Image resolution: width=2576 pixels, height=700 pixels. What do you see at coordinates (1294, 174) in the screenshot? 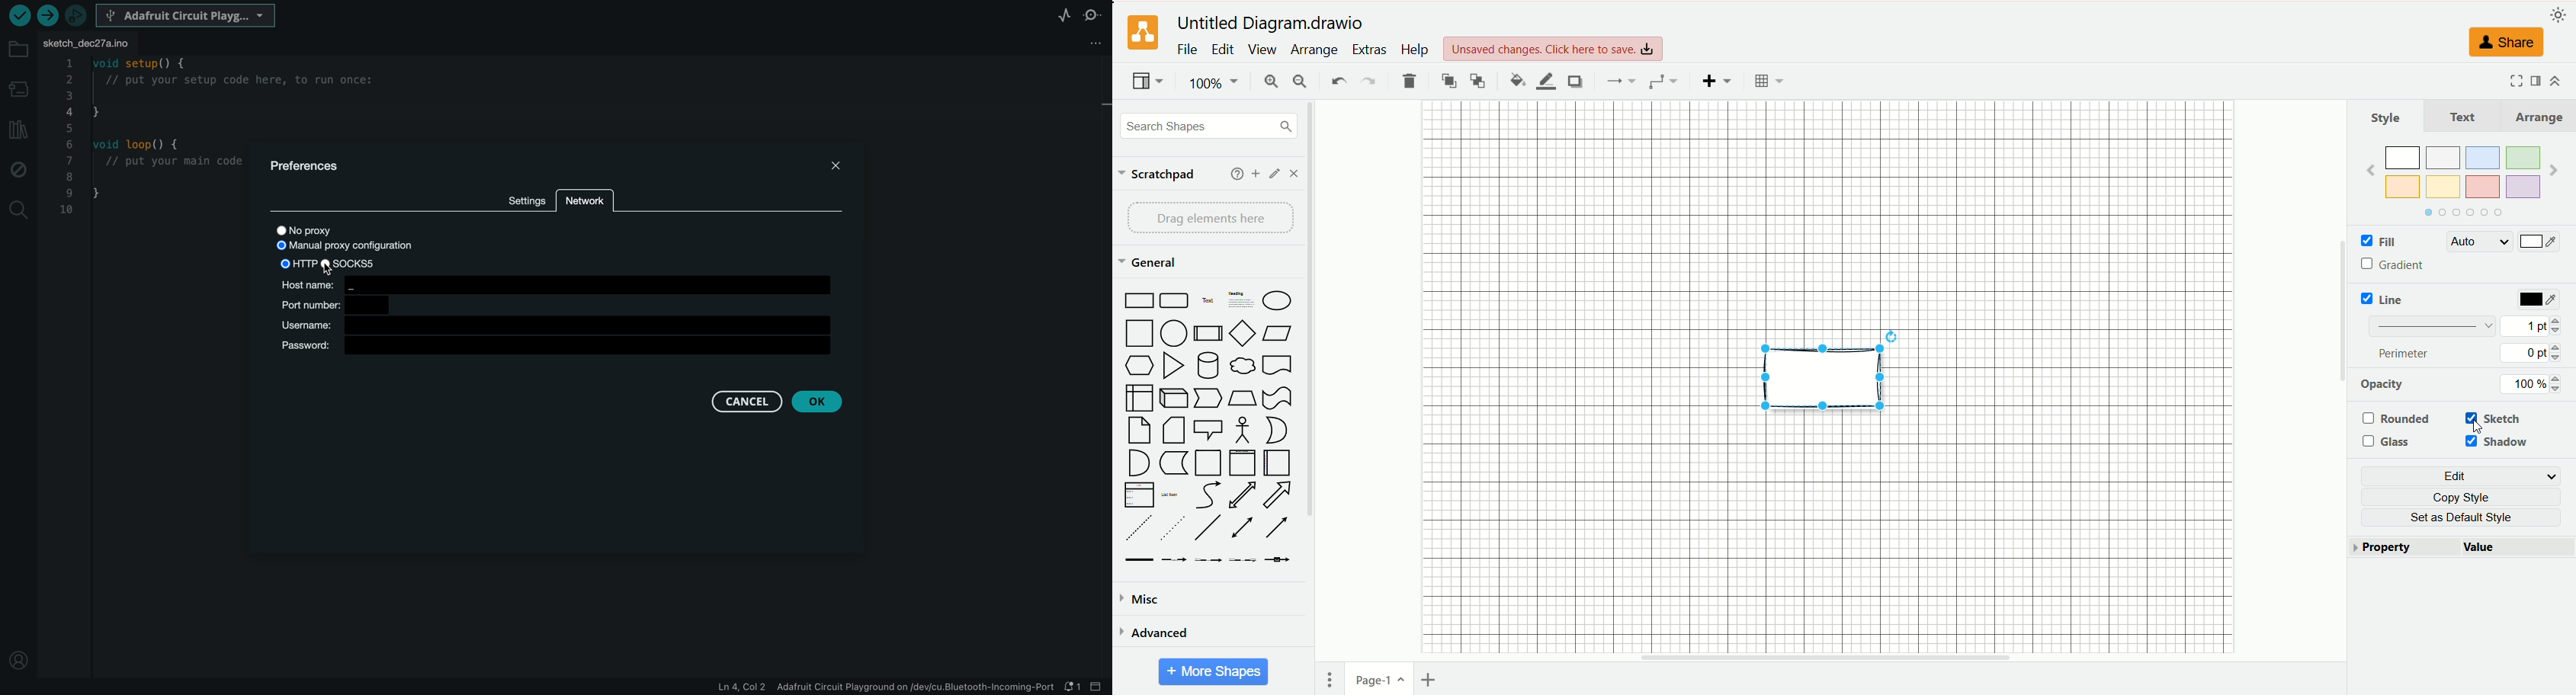
I see `close` at bounding box center [1294, 174].